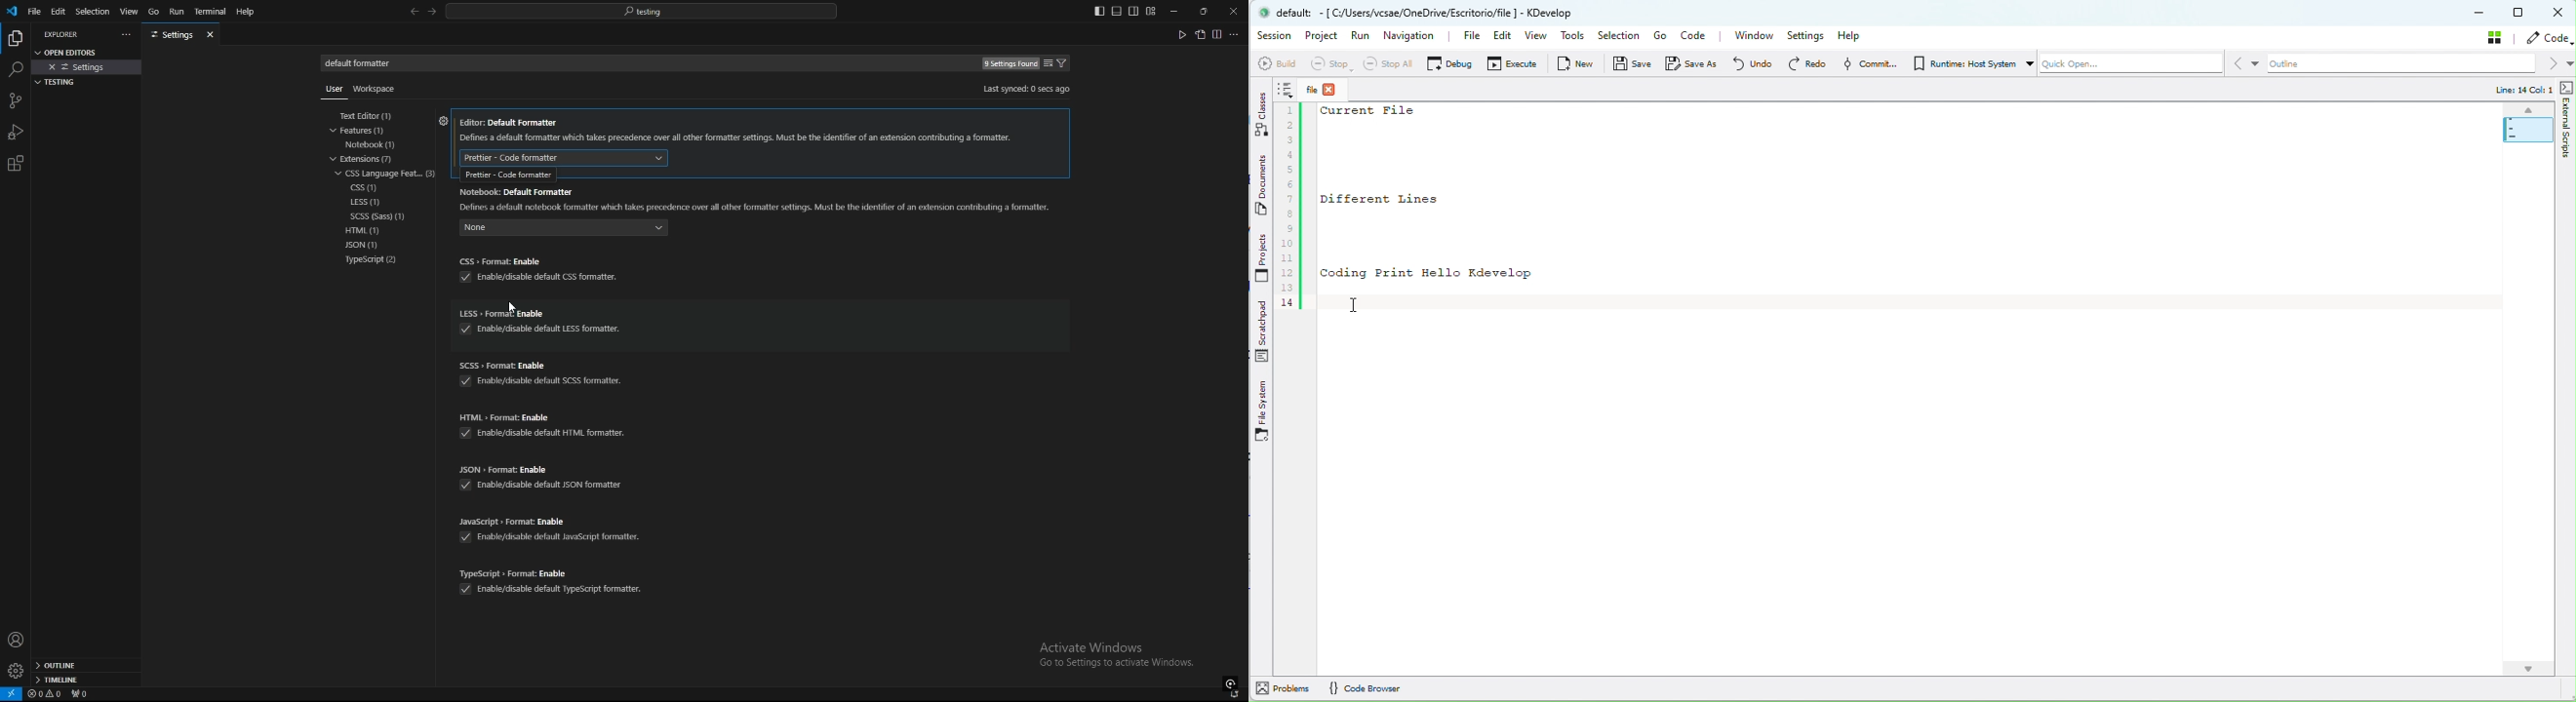  I want to click on Commit, so click(1867, 63).